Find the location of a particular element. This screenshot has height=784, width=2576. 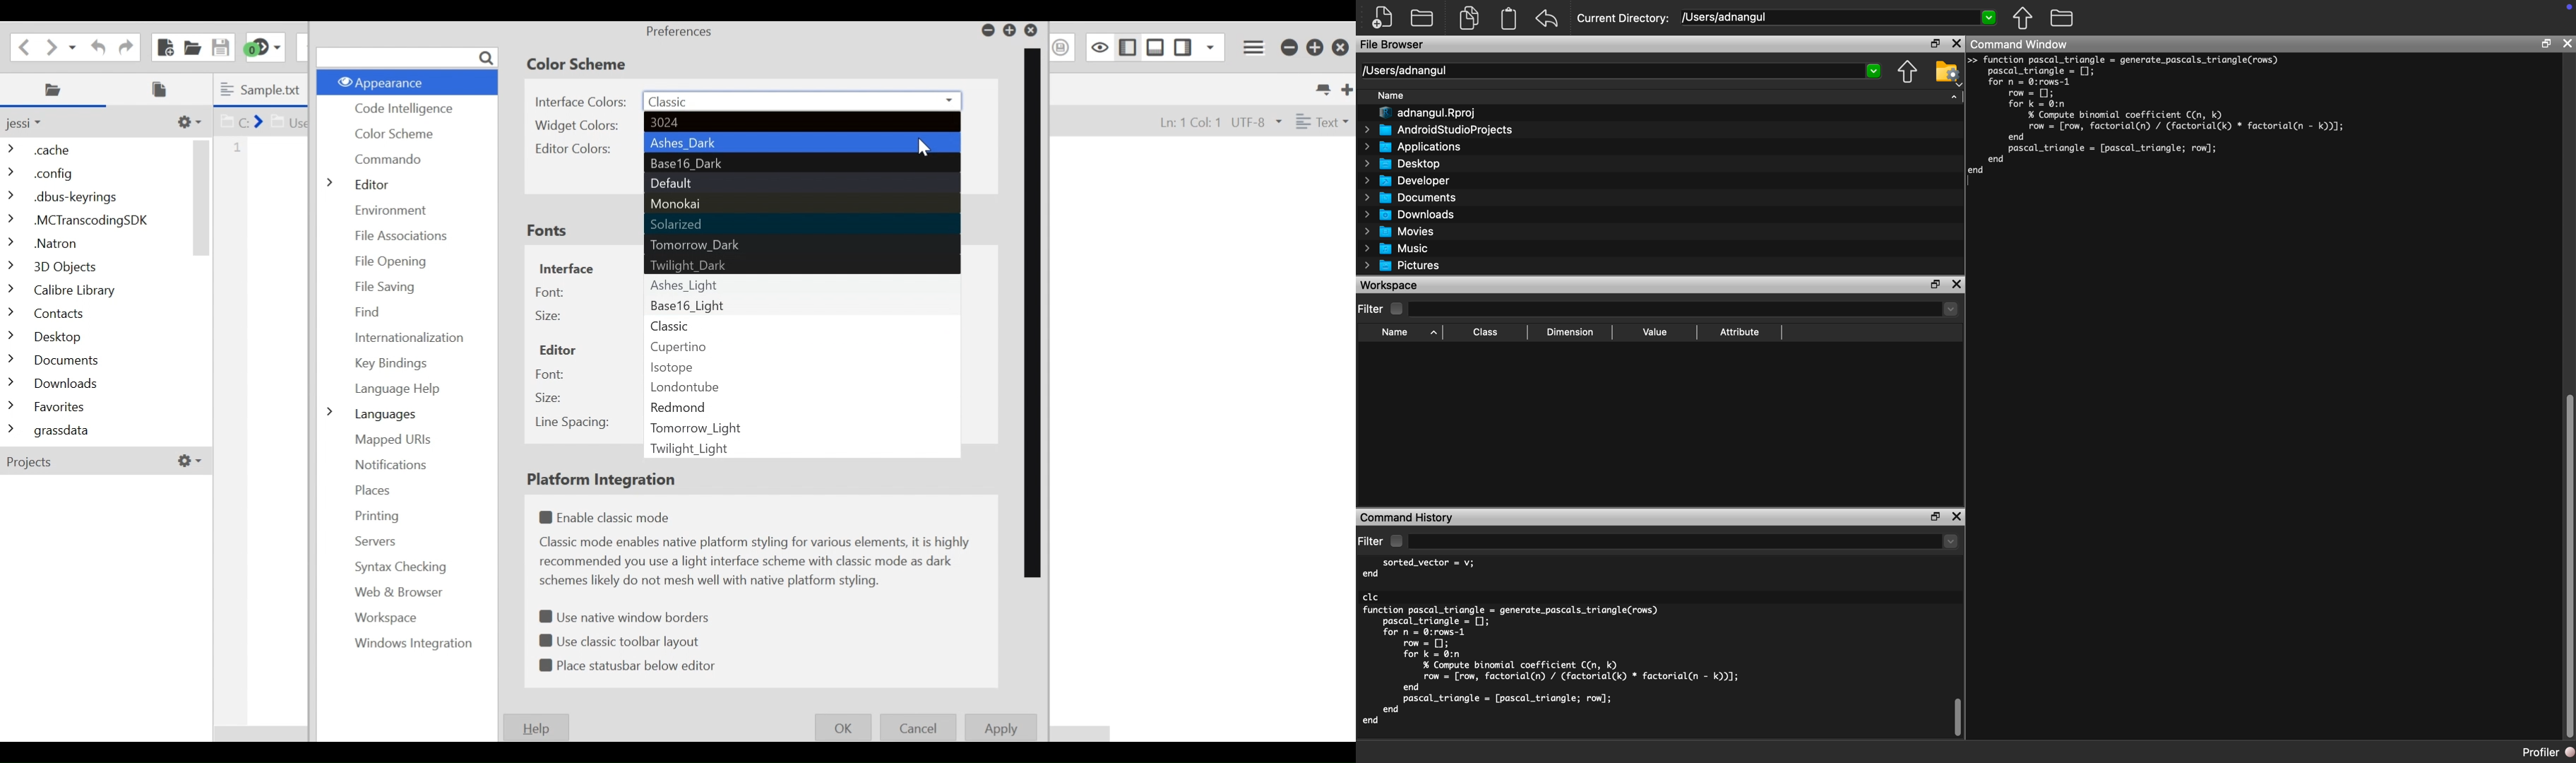

Checkbox is located at coordinates (1396, 540).